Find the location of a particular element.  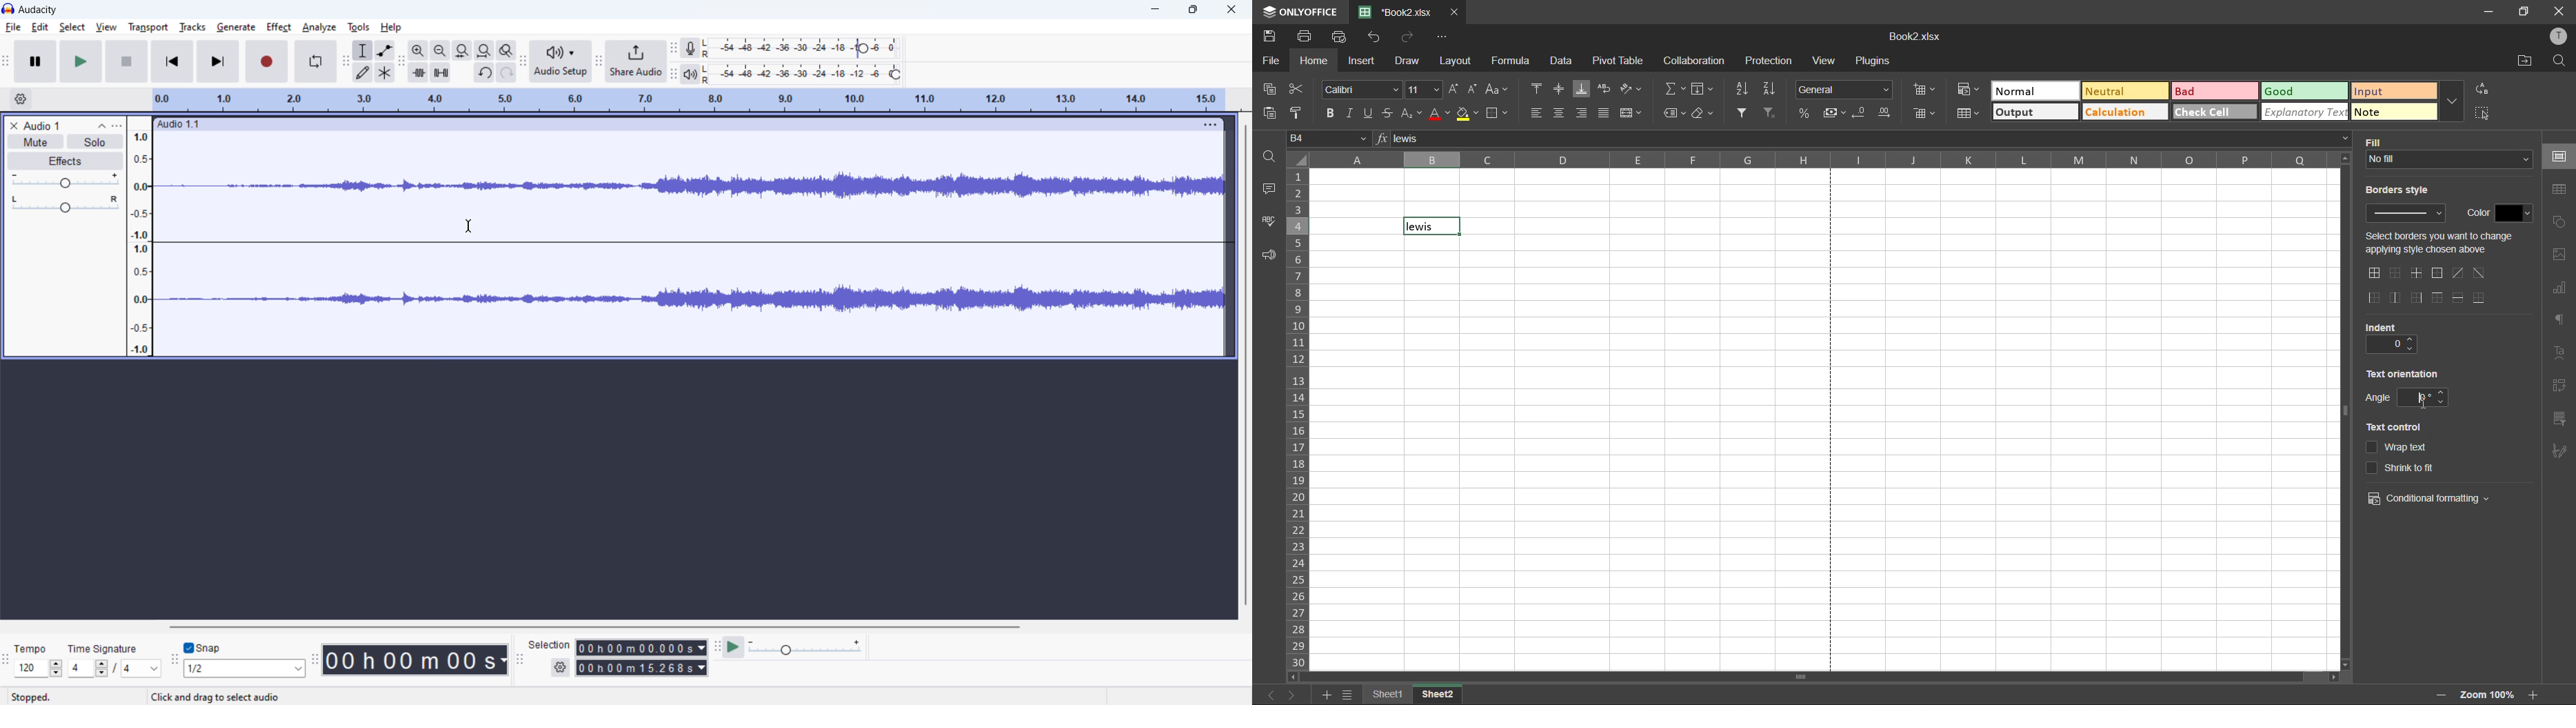

fill is located at coordinates (2376, 139).